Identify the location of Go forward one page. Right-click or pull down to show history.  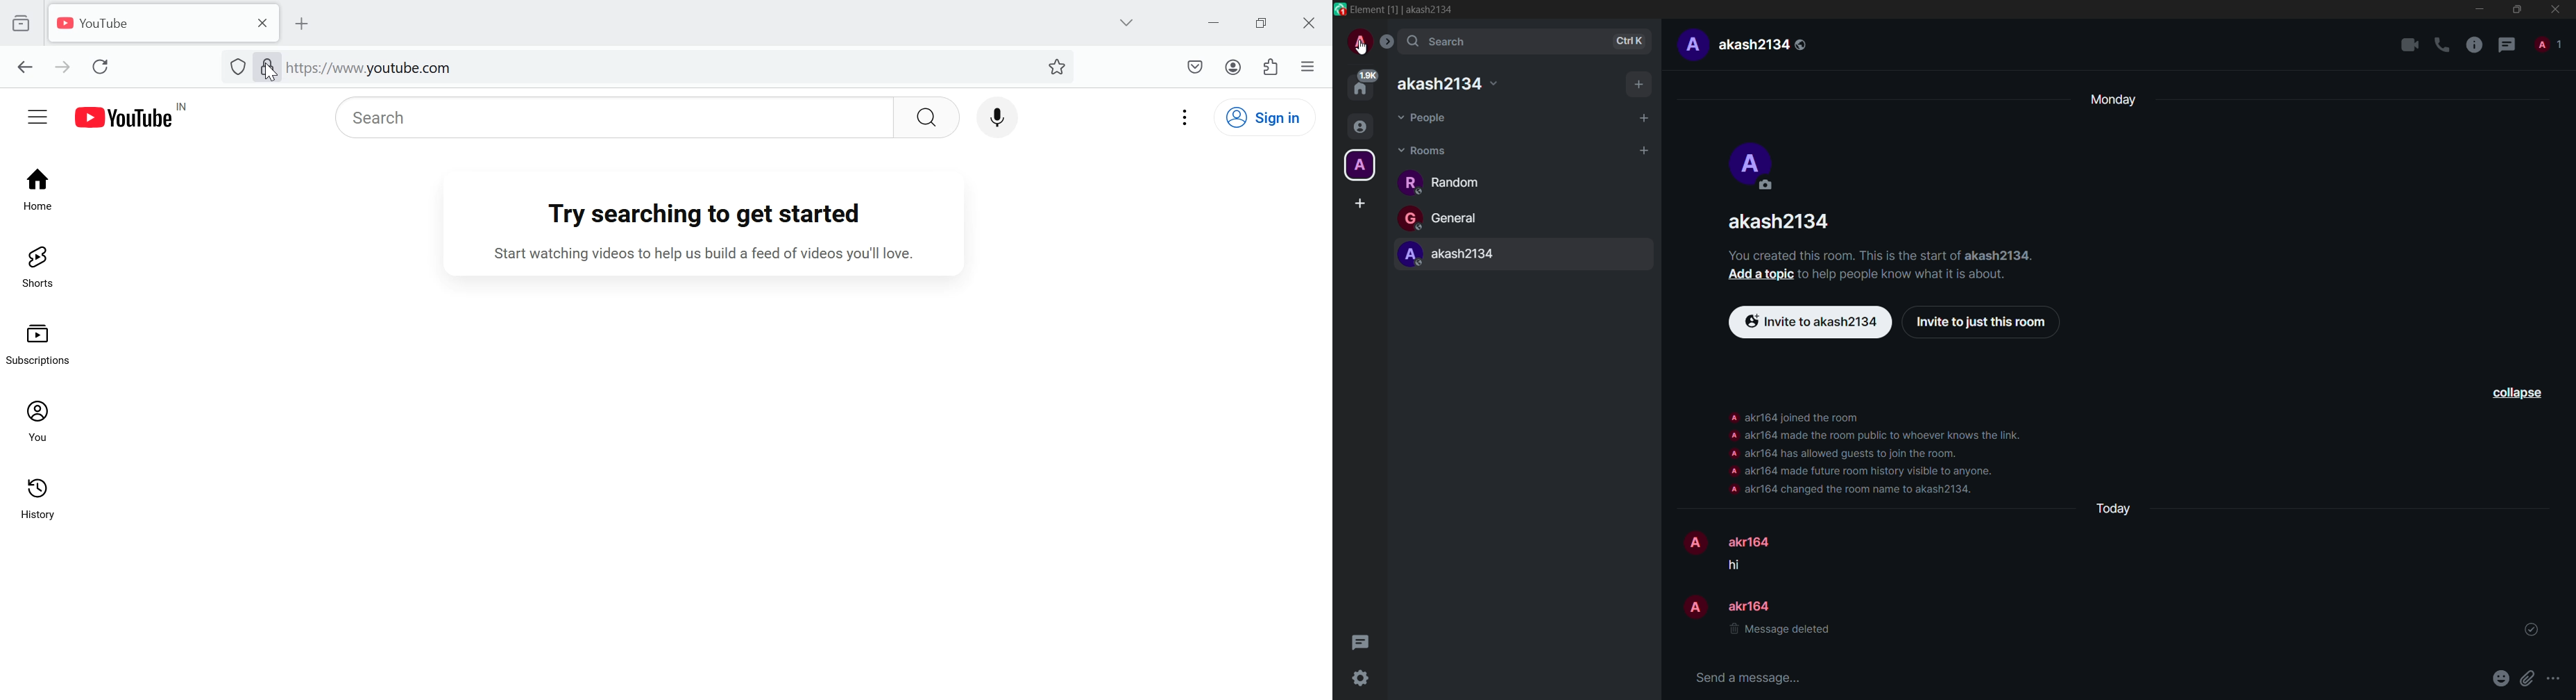
(61, 66).